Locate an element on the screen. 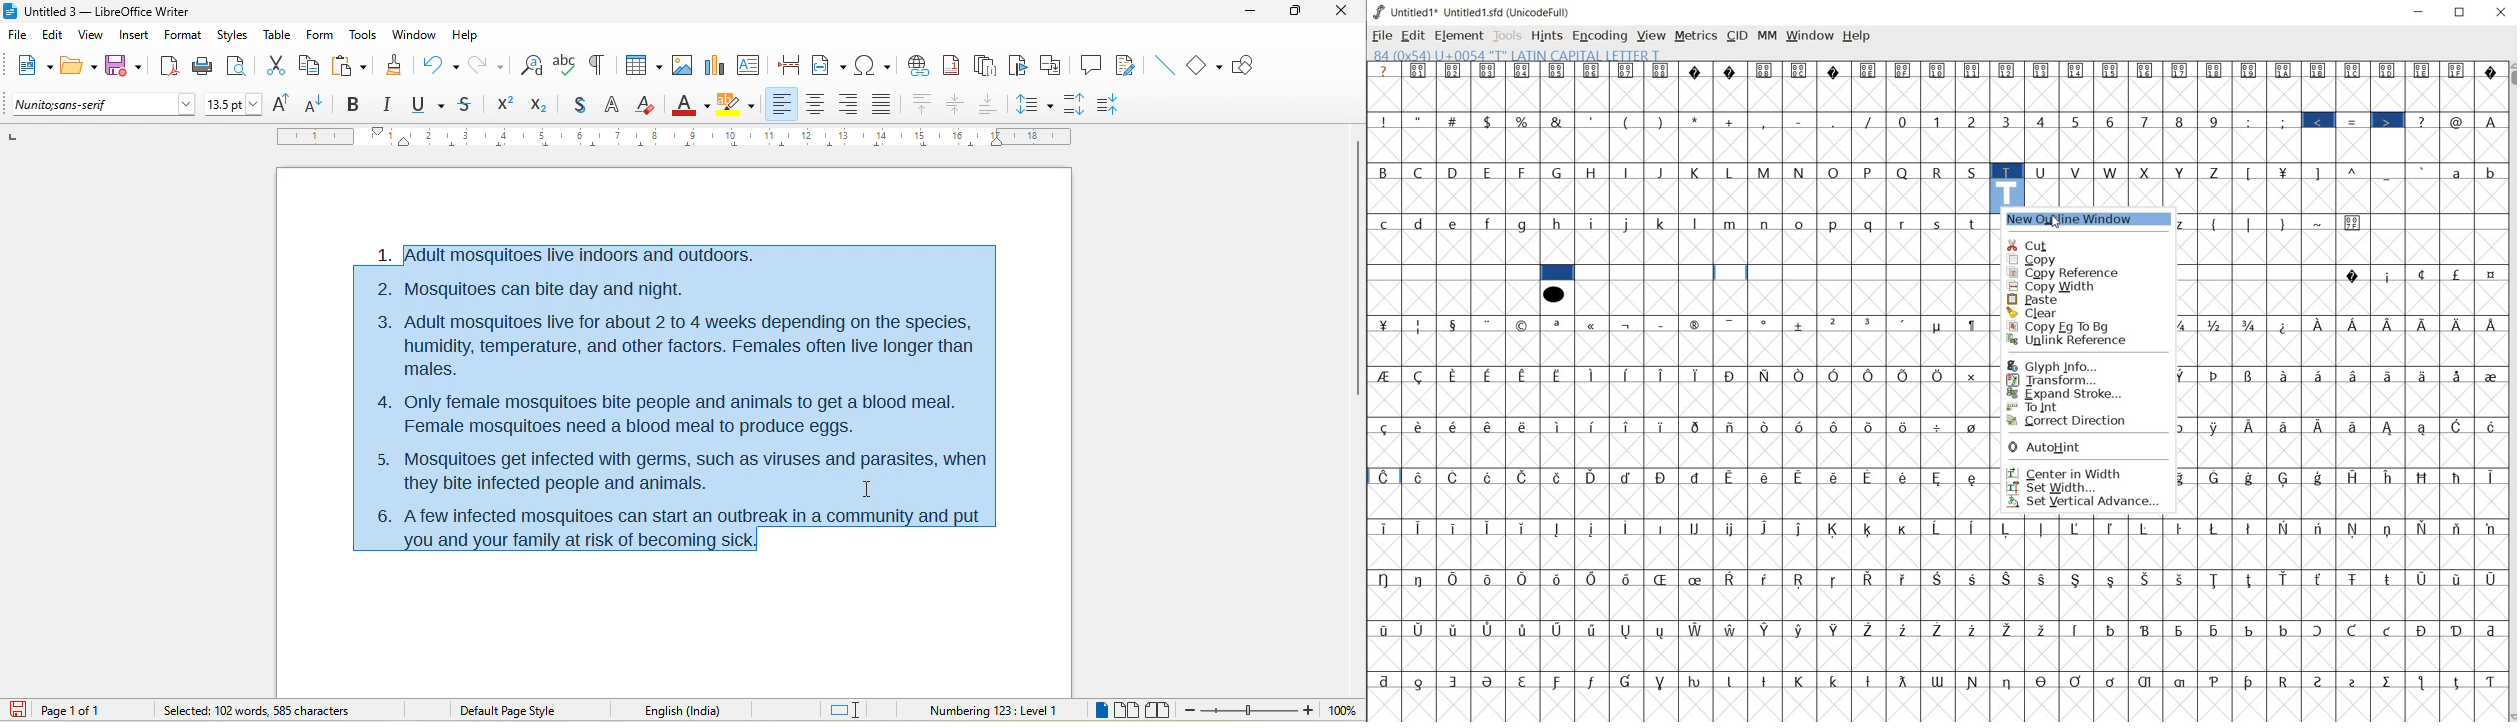 This screenshot has width=2520, height=728. Symbol is located at coordinates (2147, 681).